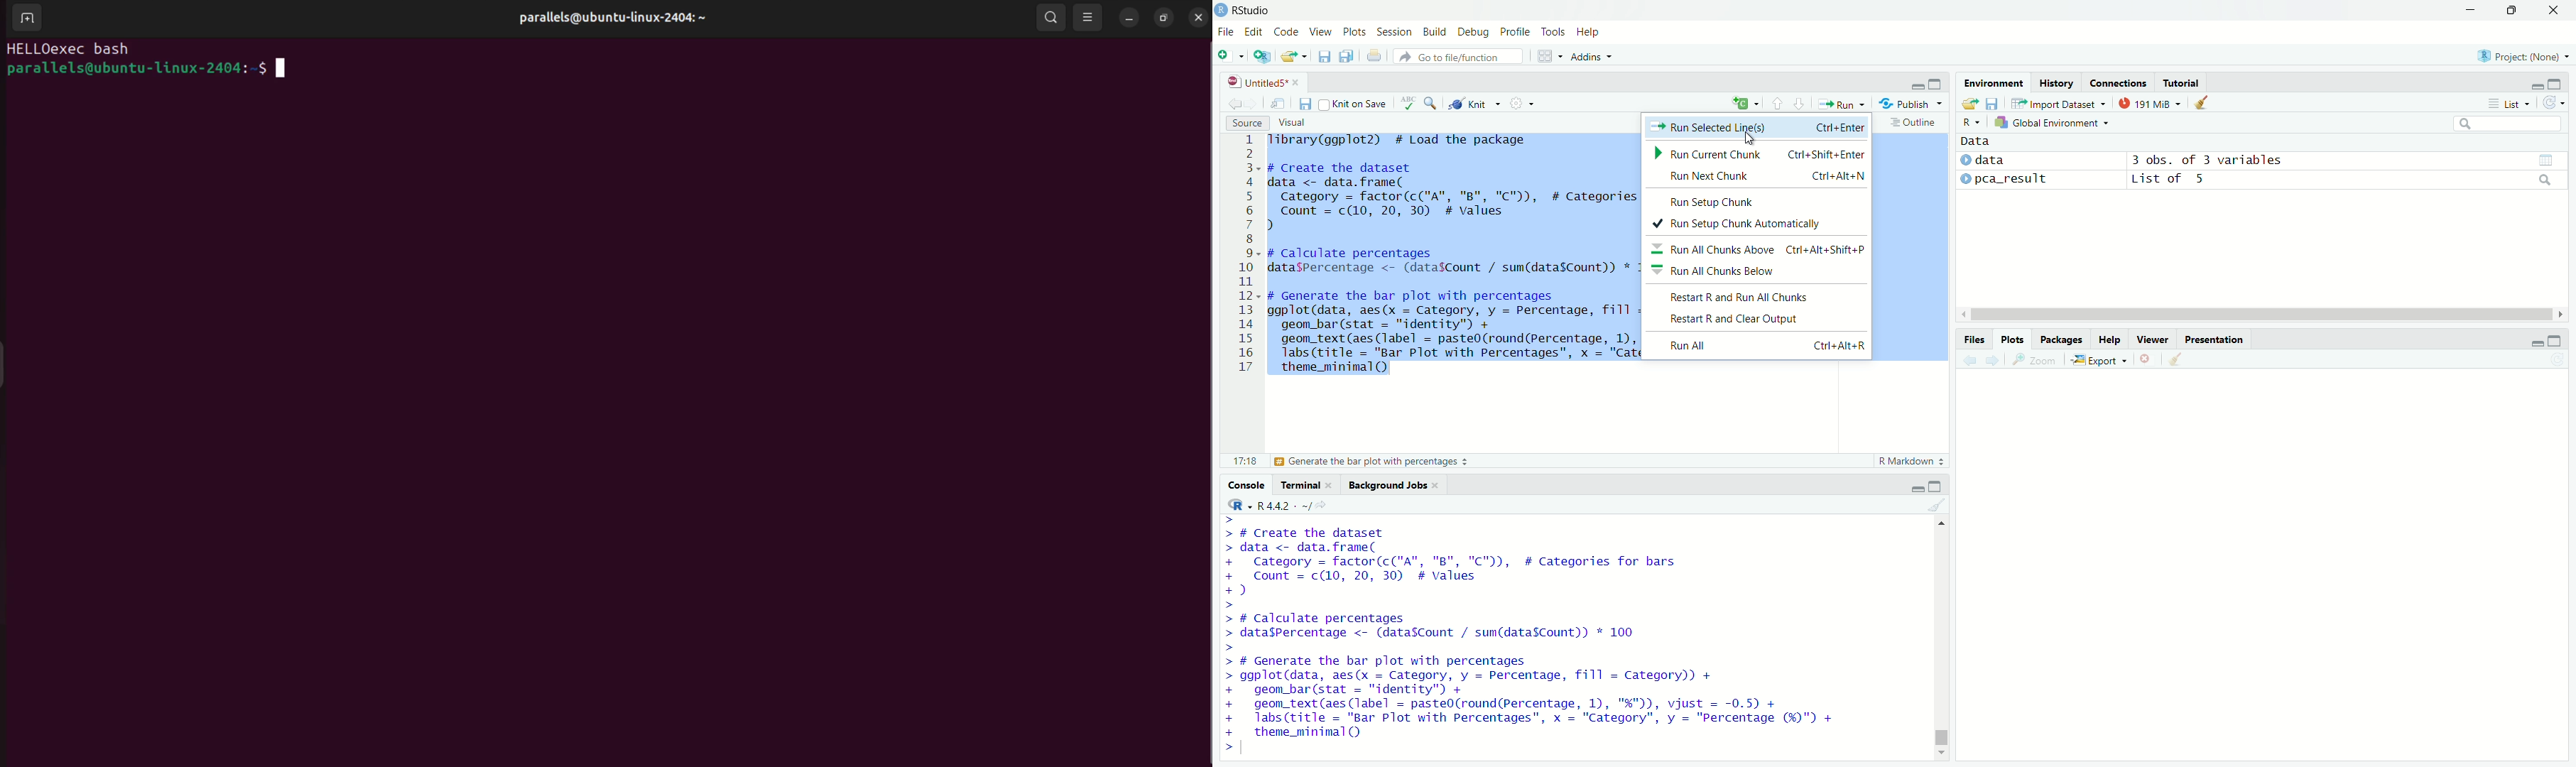  I want to click on run all chunks above, so click(1759, 248).